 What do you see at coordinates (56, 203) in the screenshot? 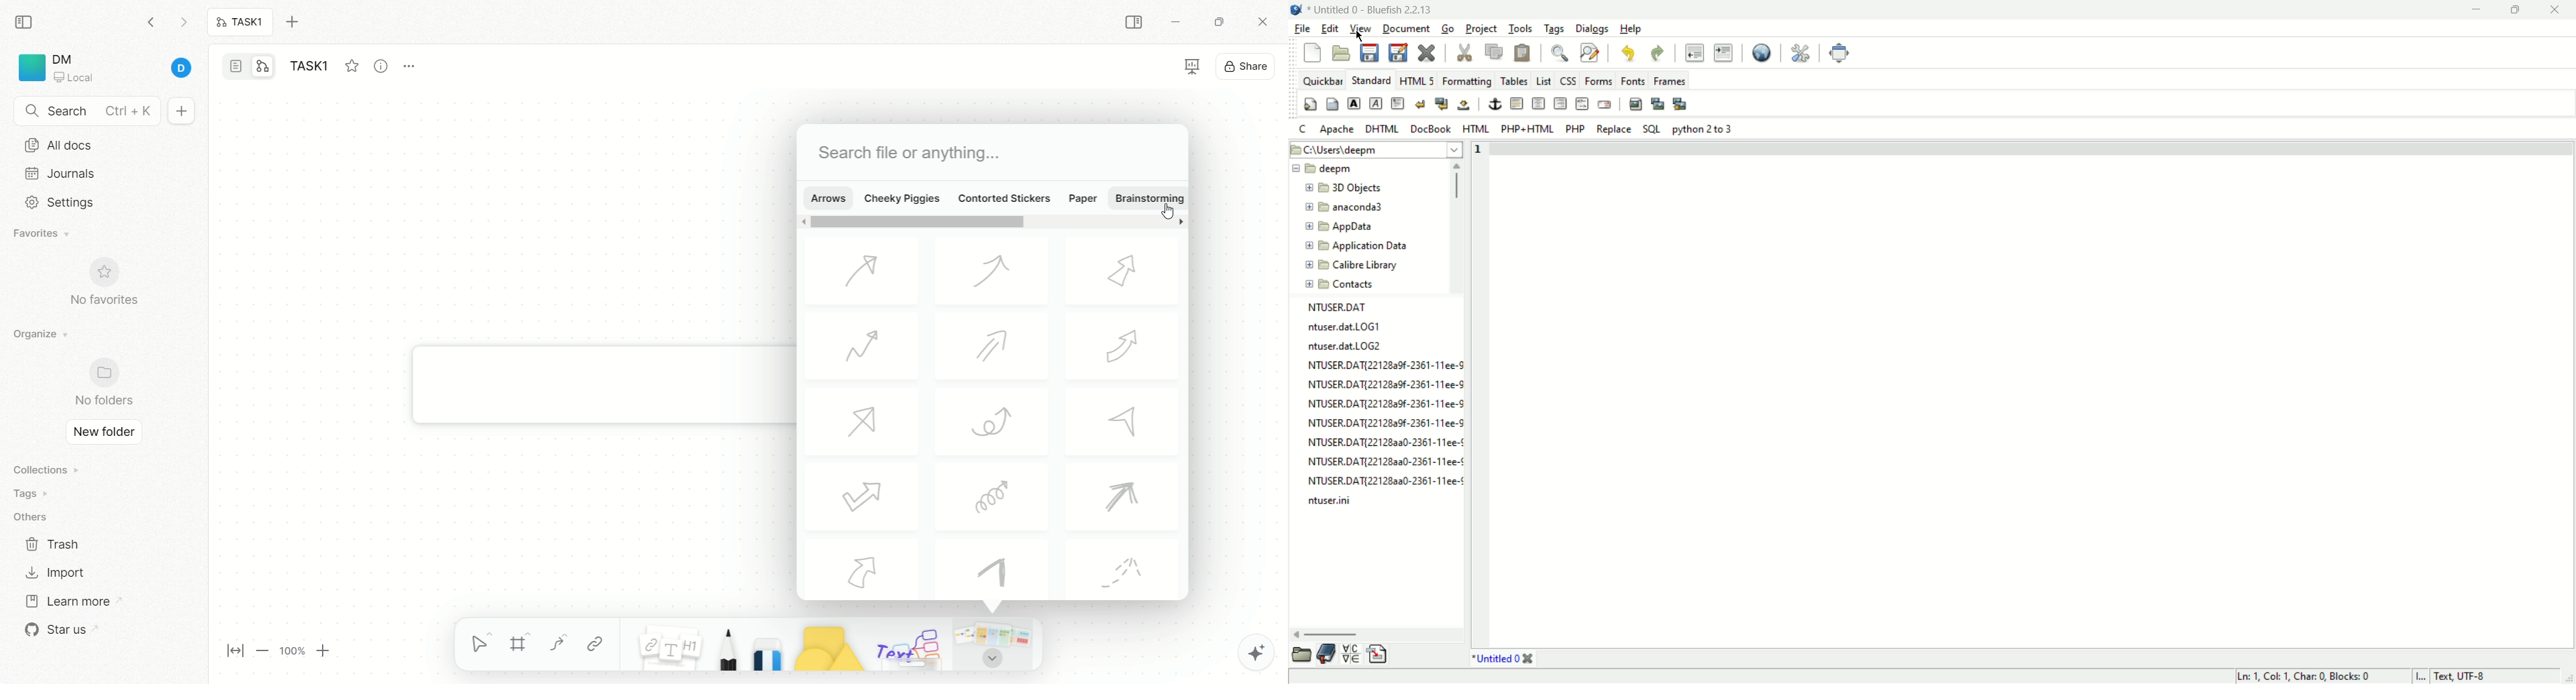
I see `settings` at bounding box center [56, 203].